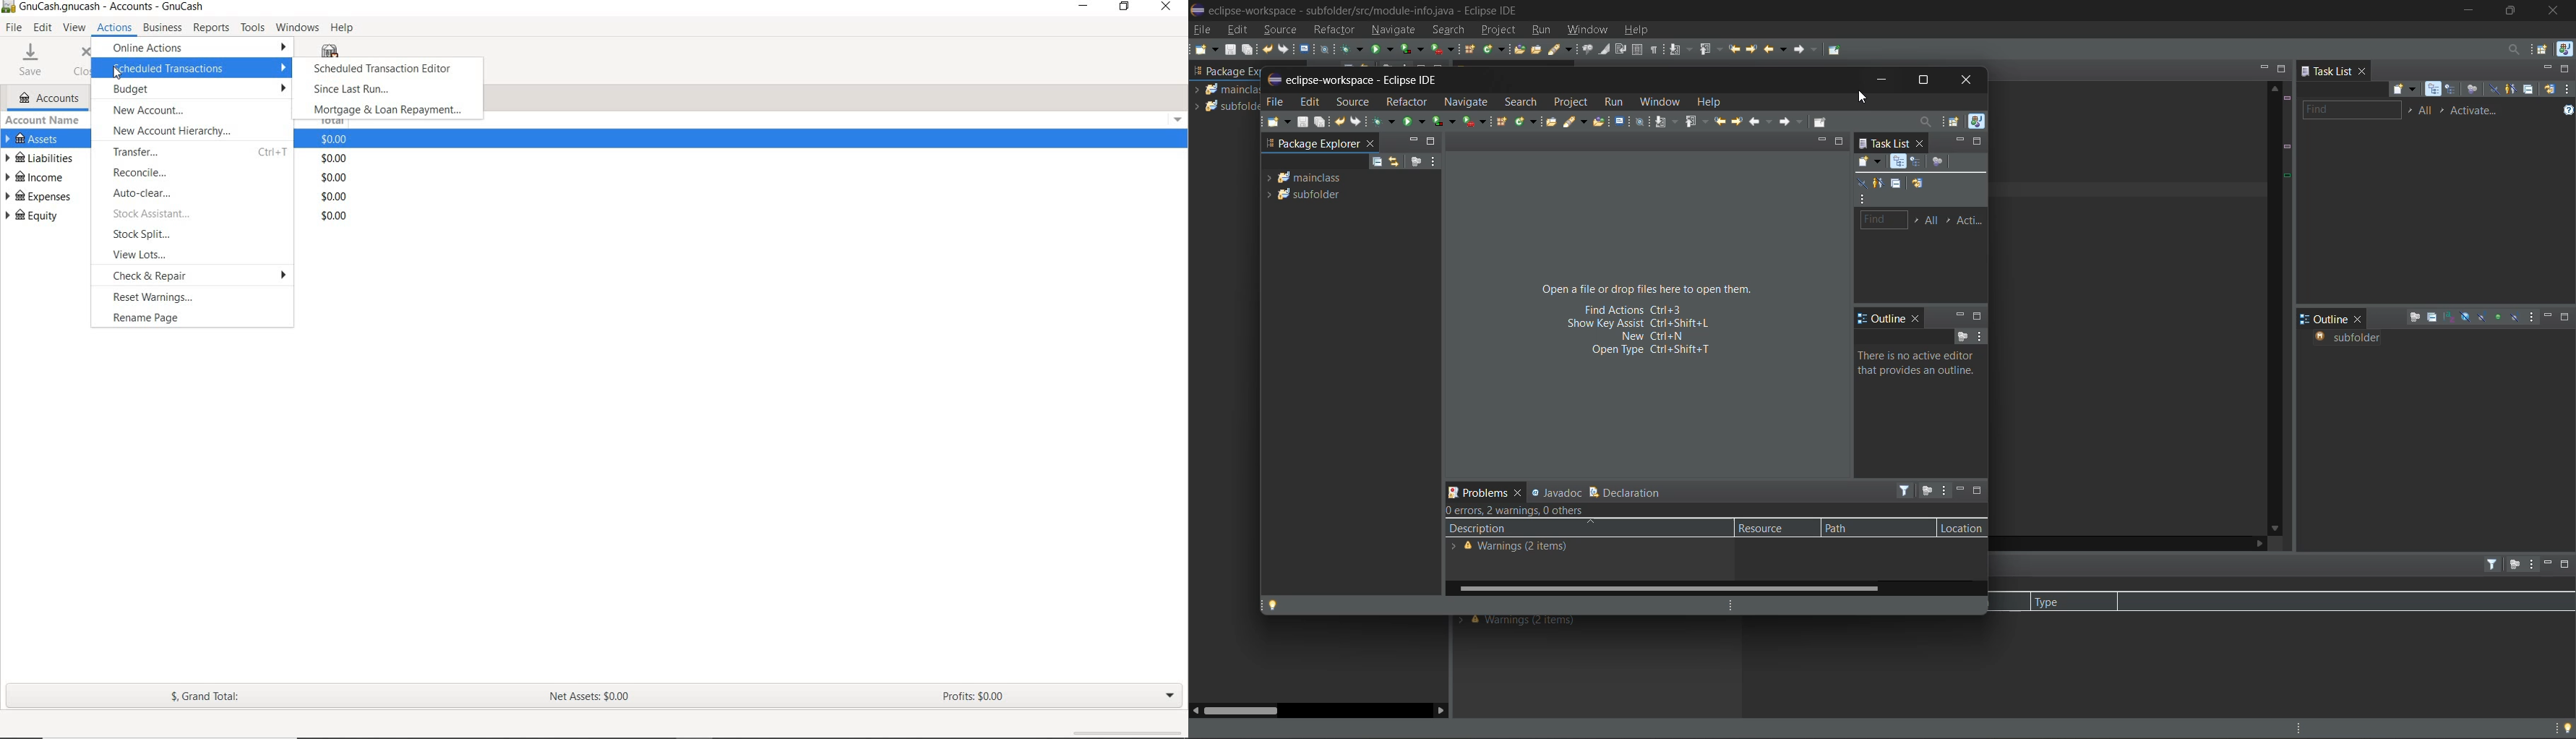  I want to click on new task, so click(1871, 163).